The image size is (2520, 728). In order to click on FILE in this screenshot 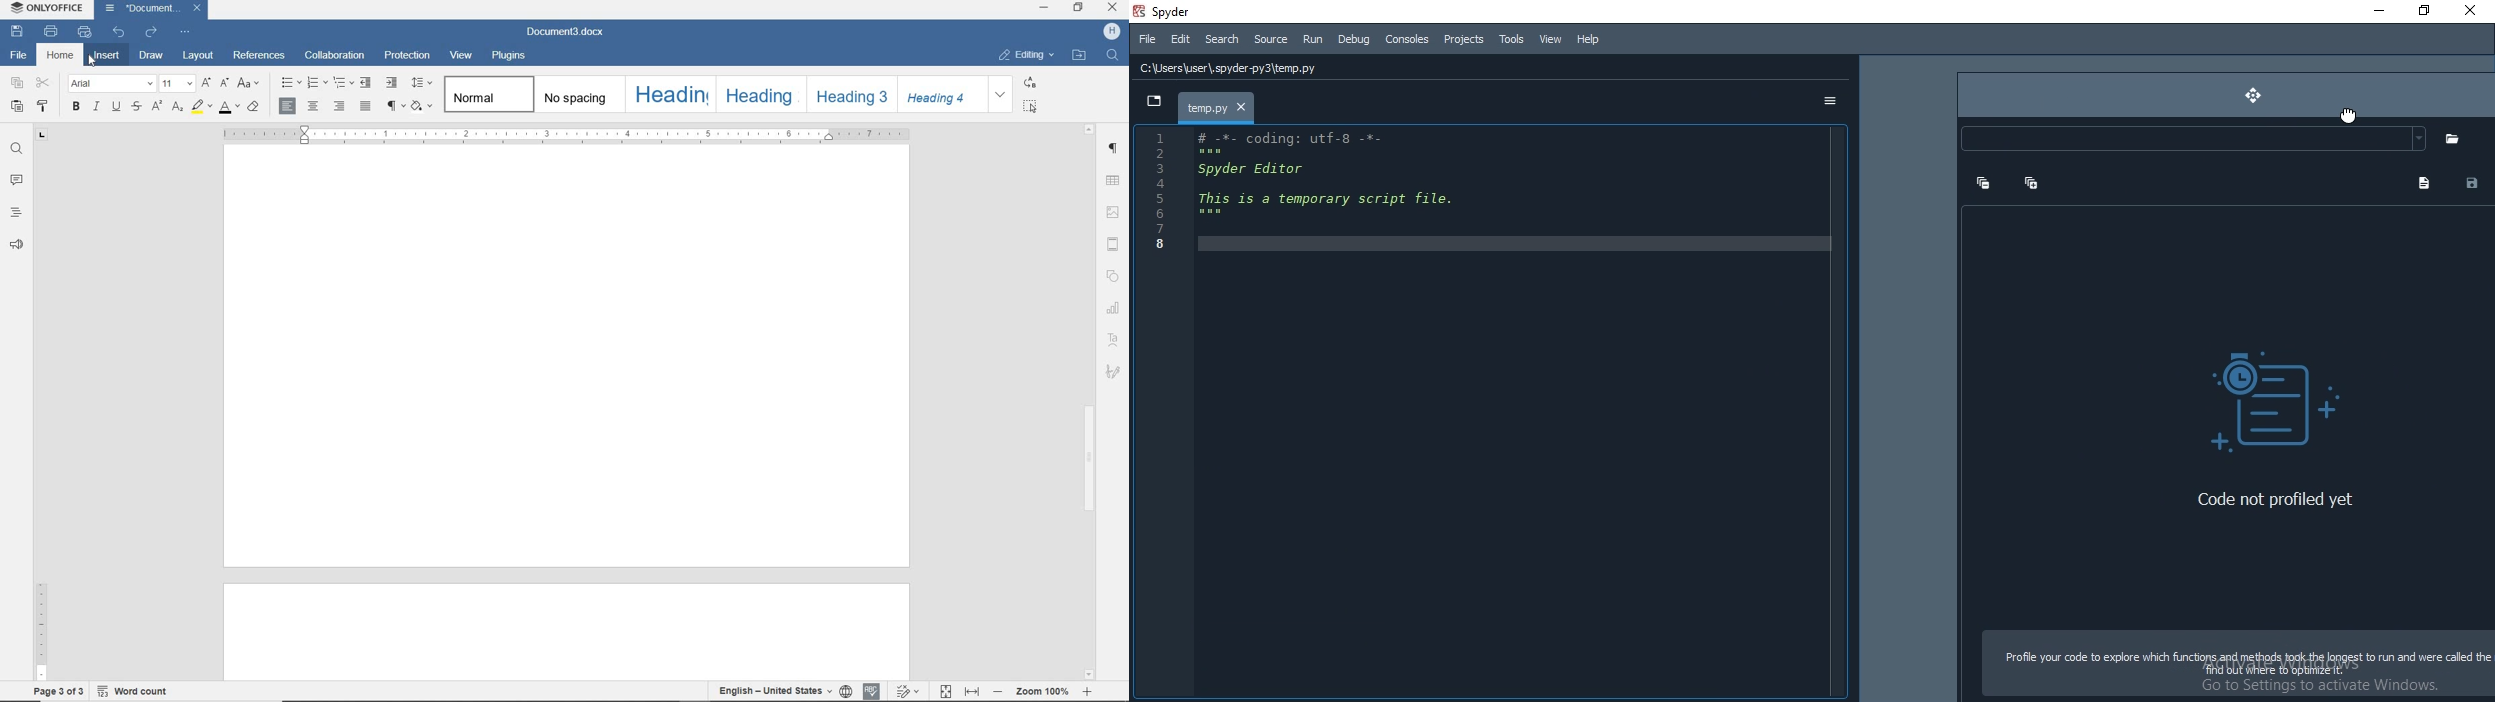, I will do `click(20, 56)`.